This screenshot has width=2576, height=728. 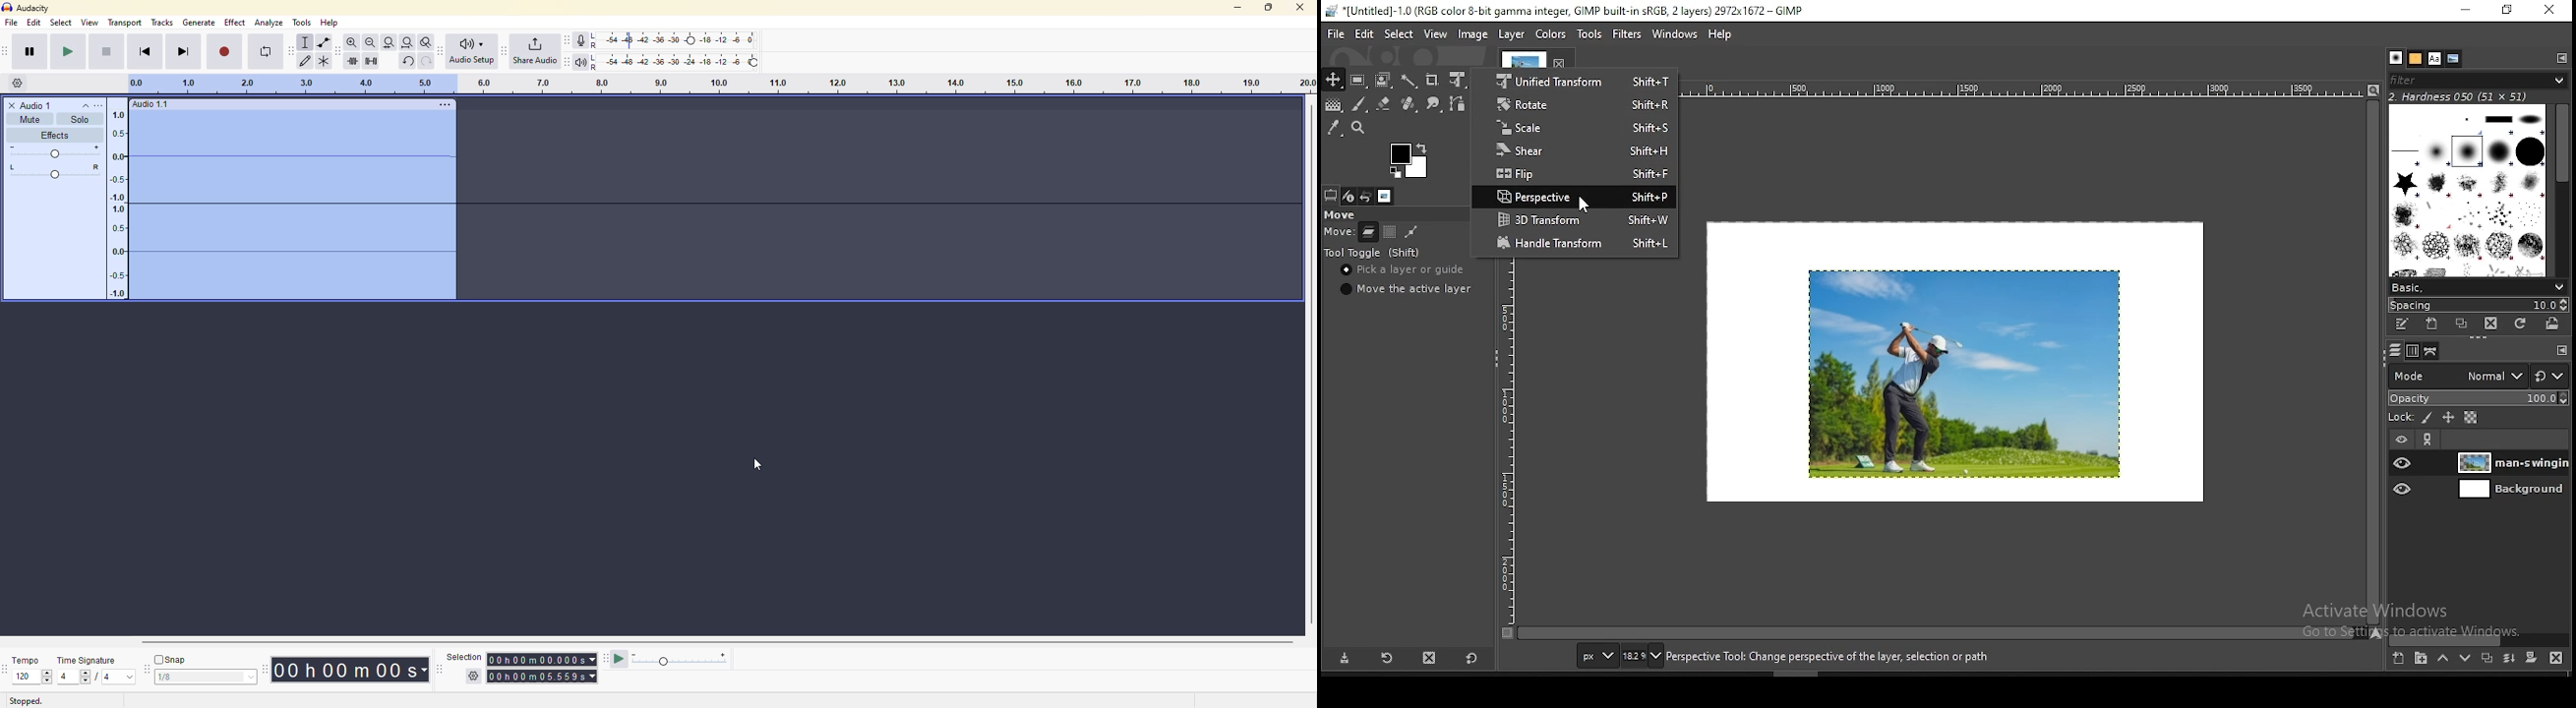 What do you see at coordinates (88, 660) in the screenshot?
I see `time signature` at bounding box center [88, 660].